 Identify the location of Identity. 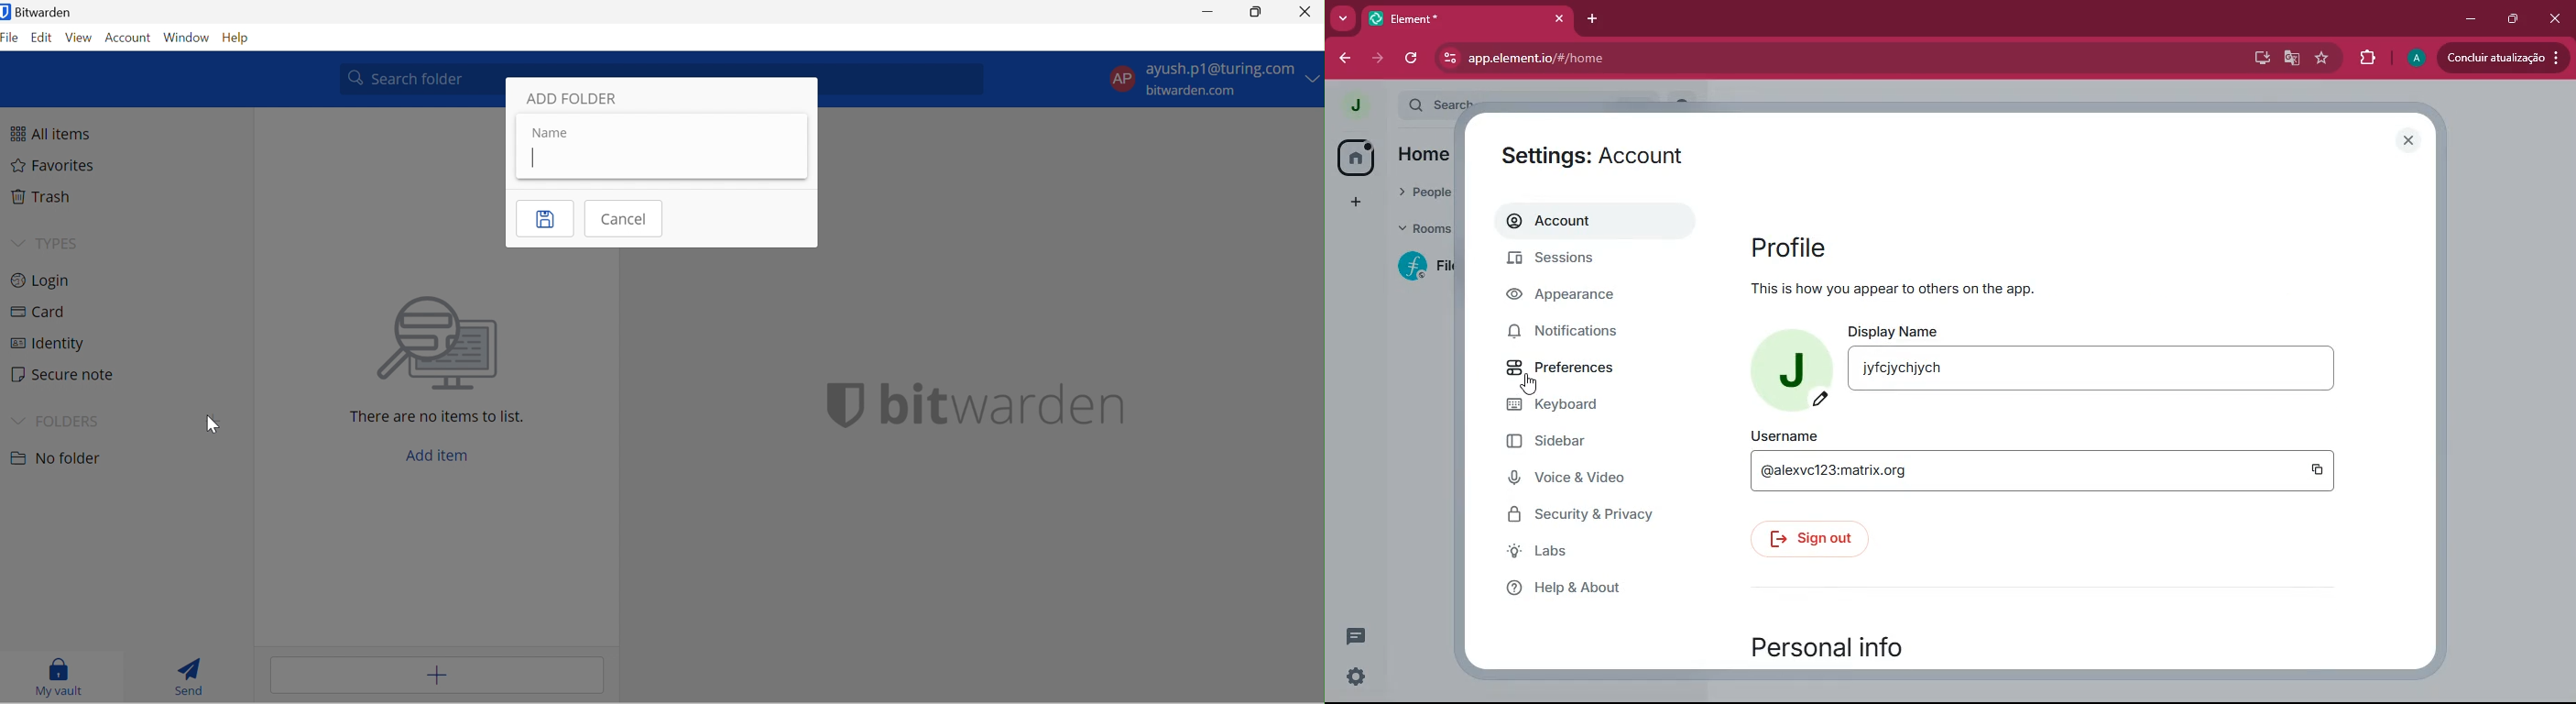
(46, 346).